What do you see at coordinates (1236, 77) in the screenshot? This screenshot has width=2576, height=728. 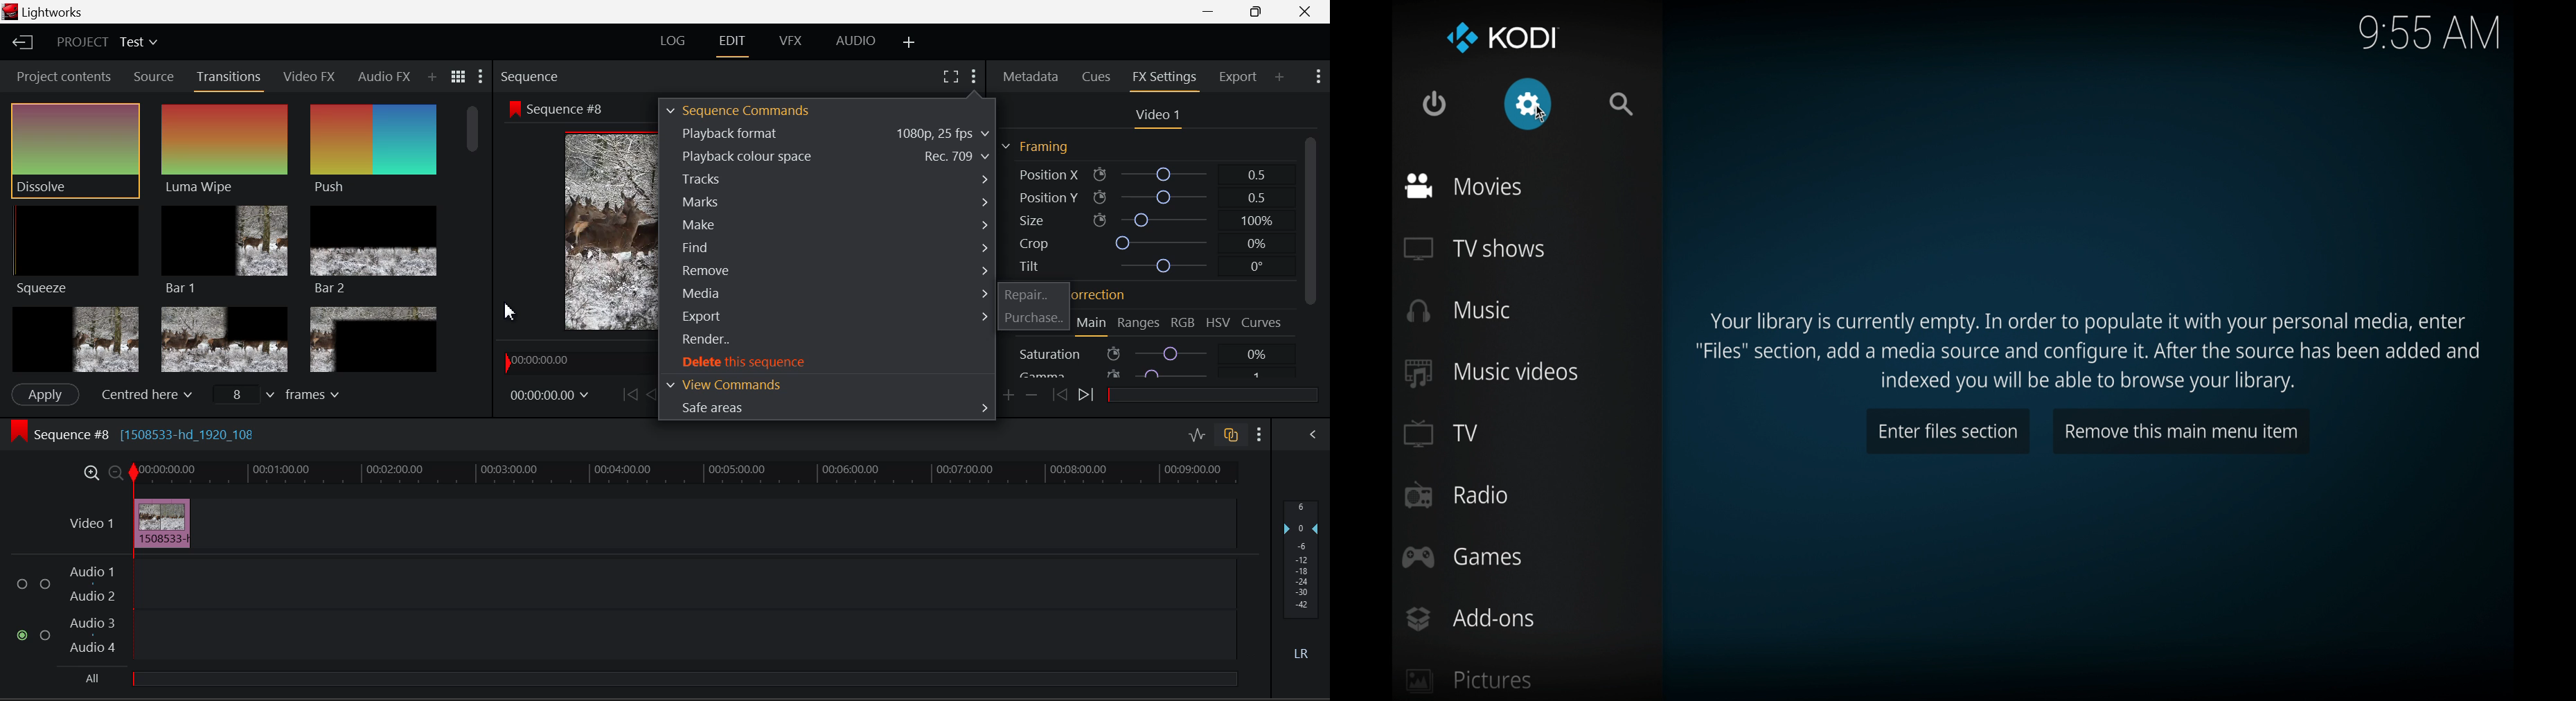 I see `Export` at bounding box center [1236, 77].